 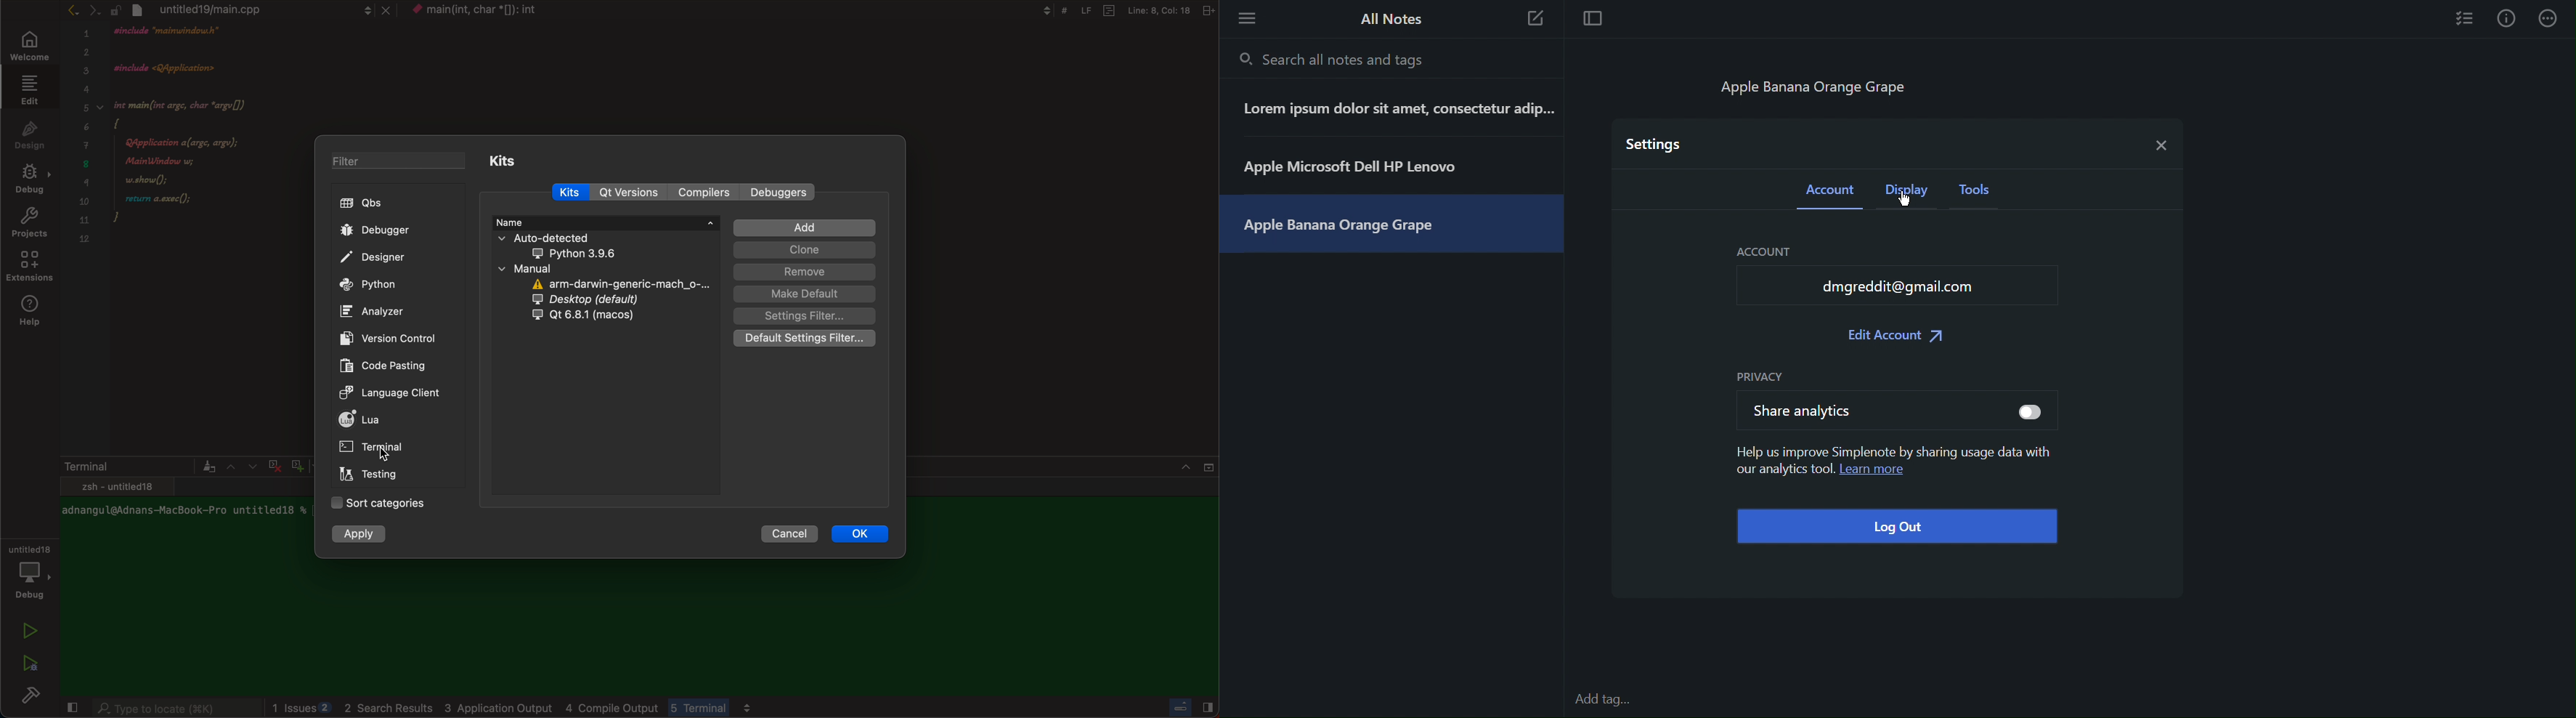 What do you see at coordinates (34, 698) in the screenshot?
I see `build` at bounding box center [34, 698].